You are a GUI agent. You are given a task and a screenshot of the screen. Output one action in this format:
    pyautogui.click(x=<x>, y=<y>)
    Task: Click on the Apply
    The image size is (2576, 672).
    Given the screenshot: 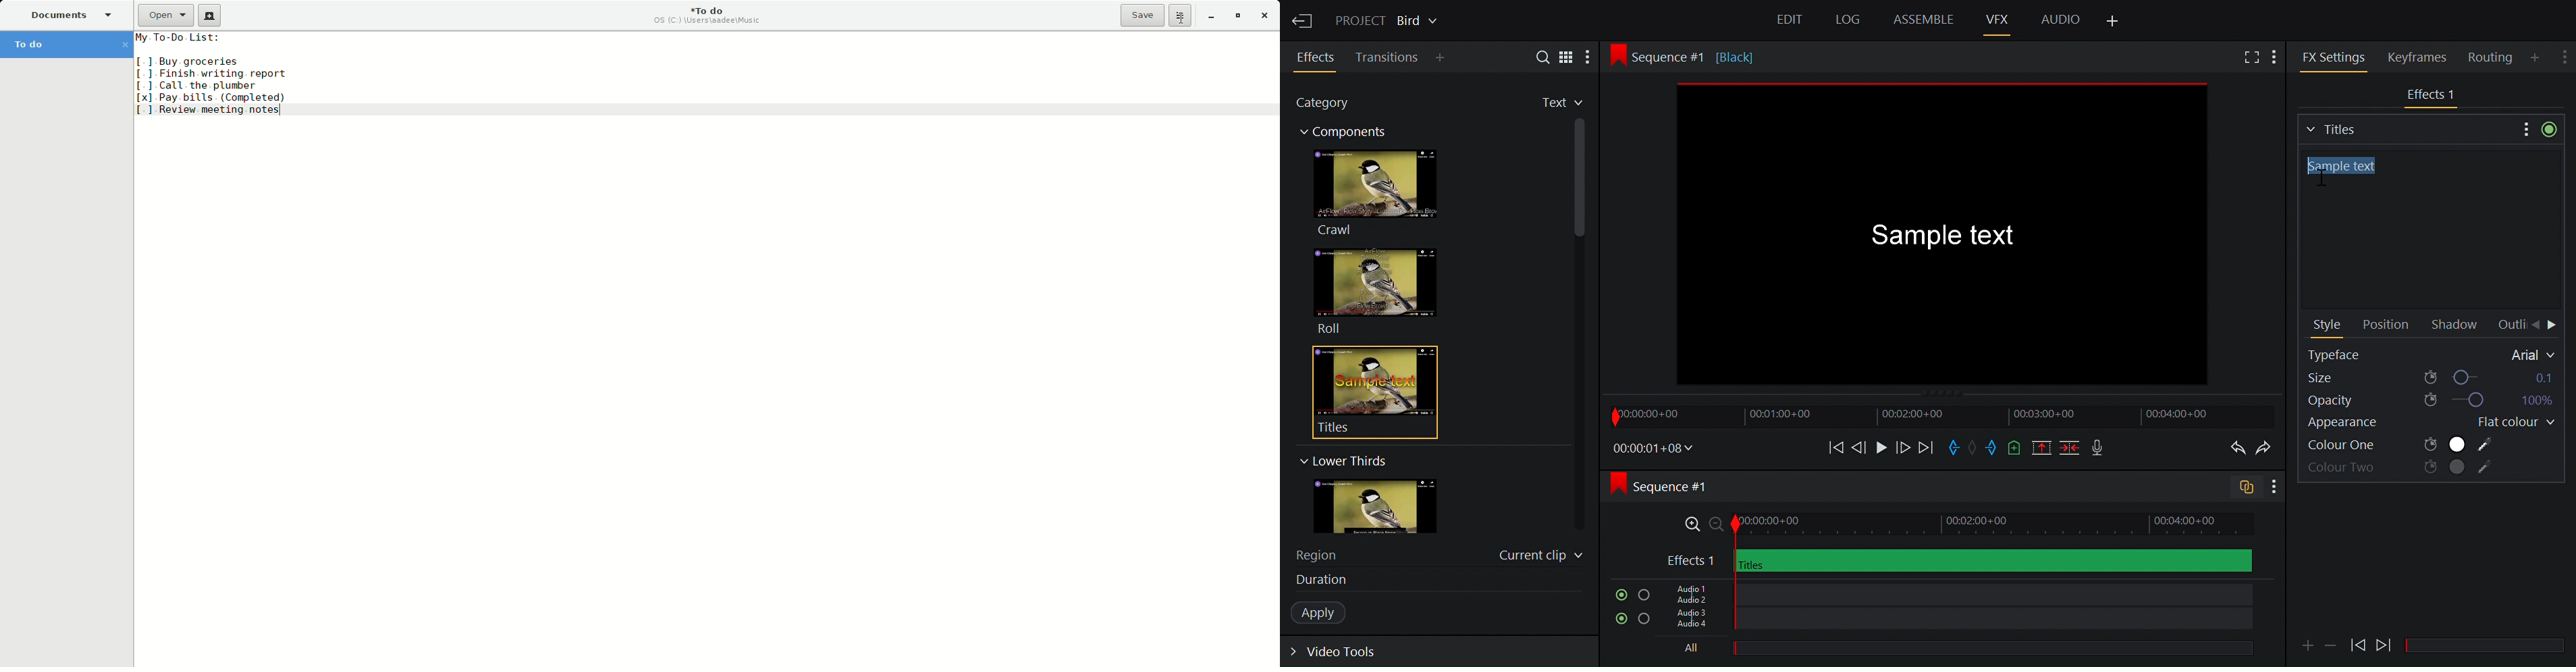 What is the action you would take?
    pyautogui.click(x=1325, y=613)
    